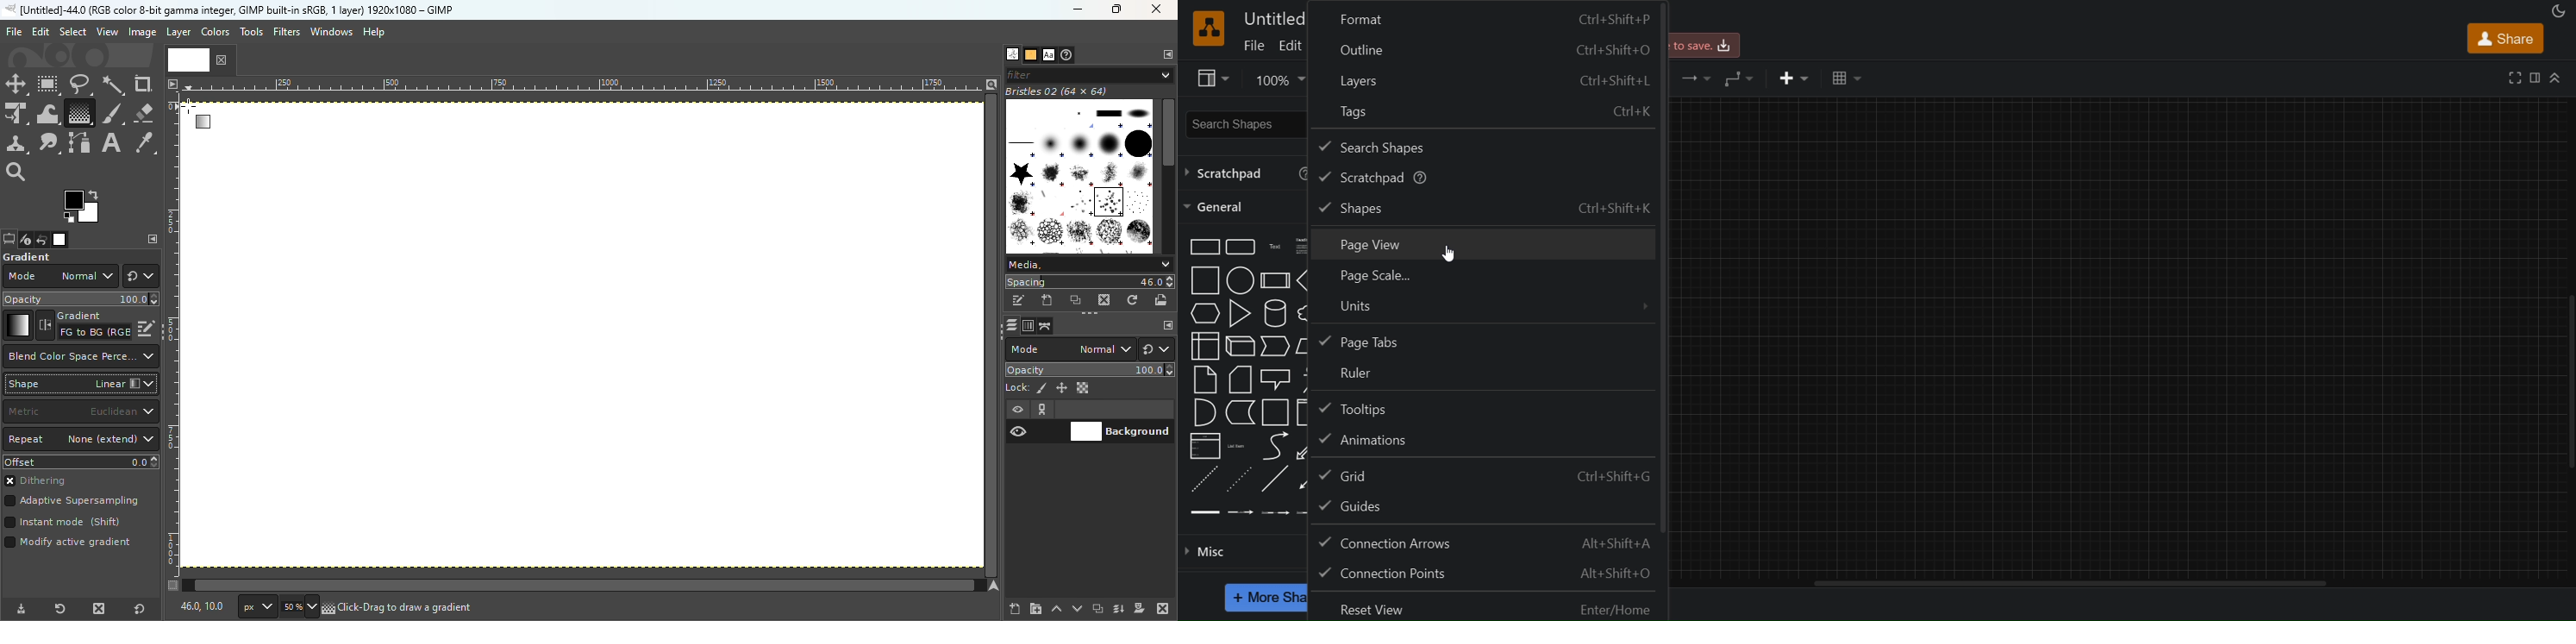 This screenshot has width=2576, height=644. What do you see at coordinates (297, 607) in the screenshot?
I see `Enter image size` at bounding box center [297, 607].